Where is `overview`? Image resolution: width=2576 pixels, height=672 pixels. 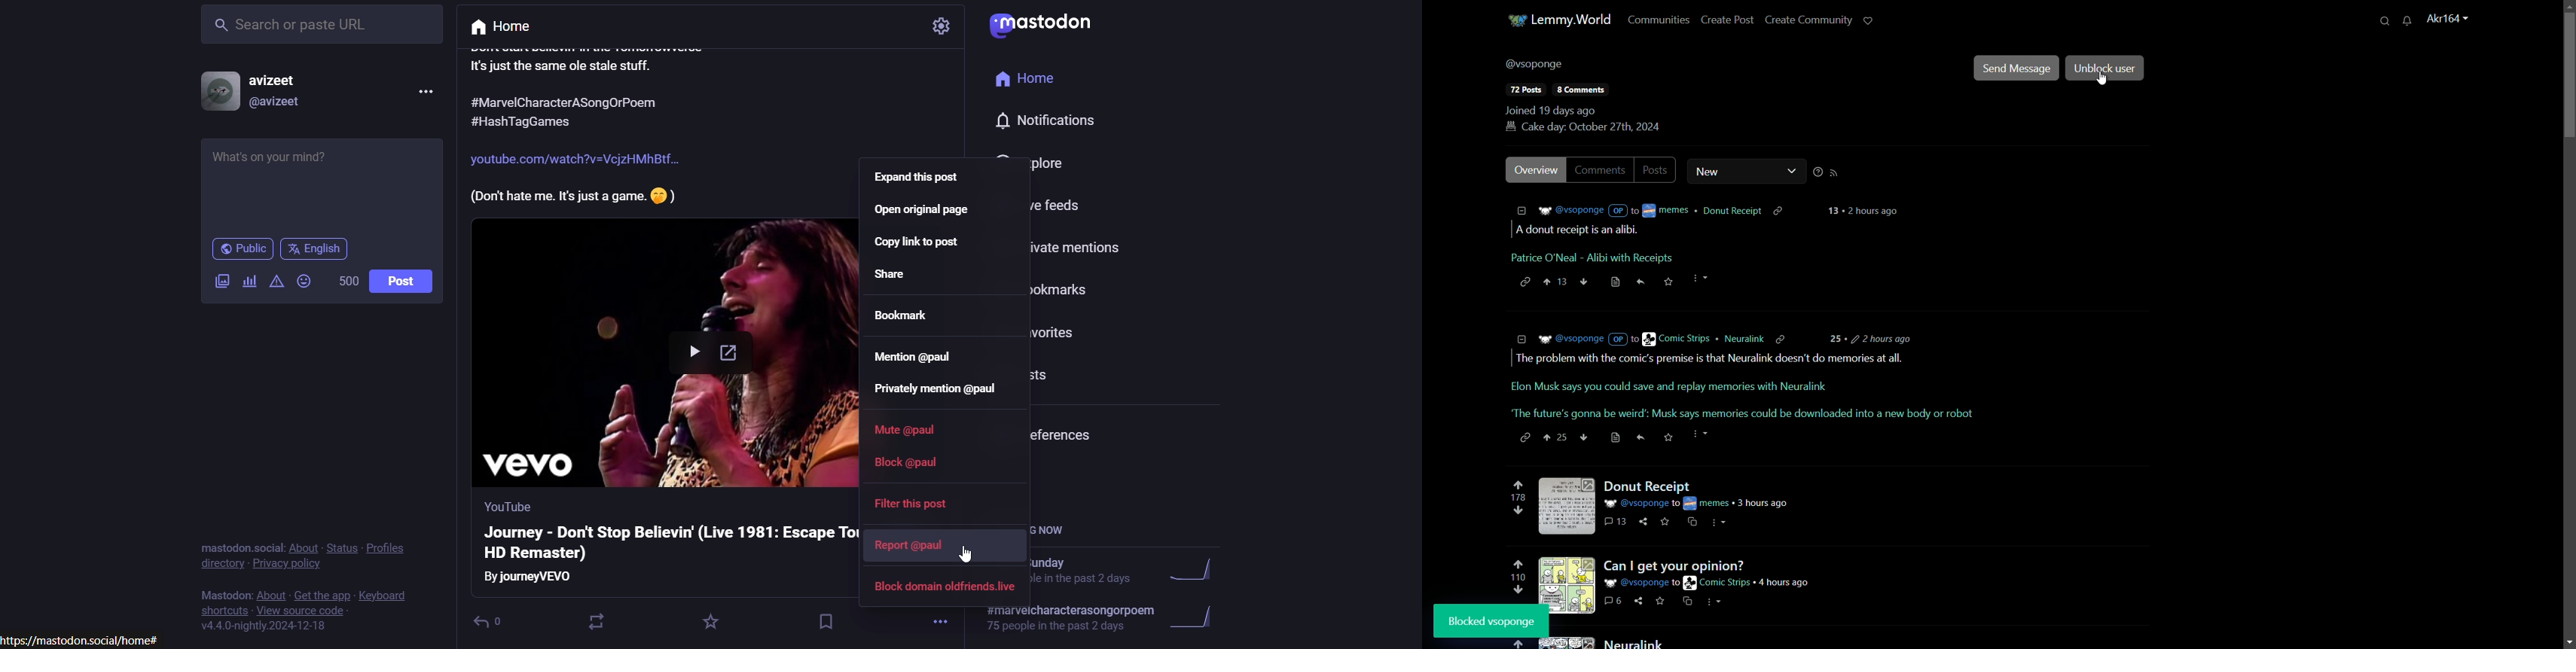
overview is located at coordinates (1536, 171).